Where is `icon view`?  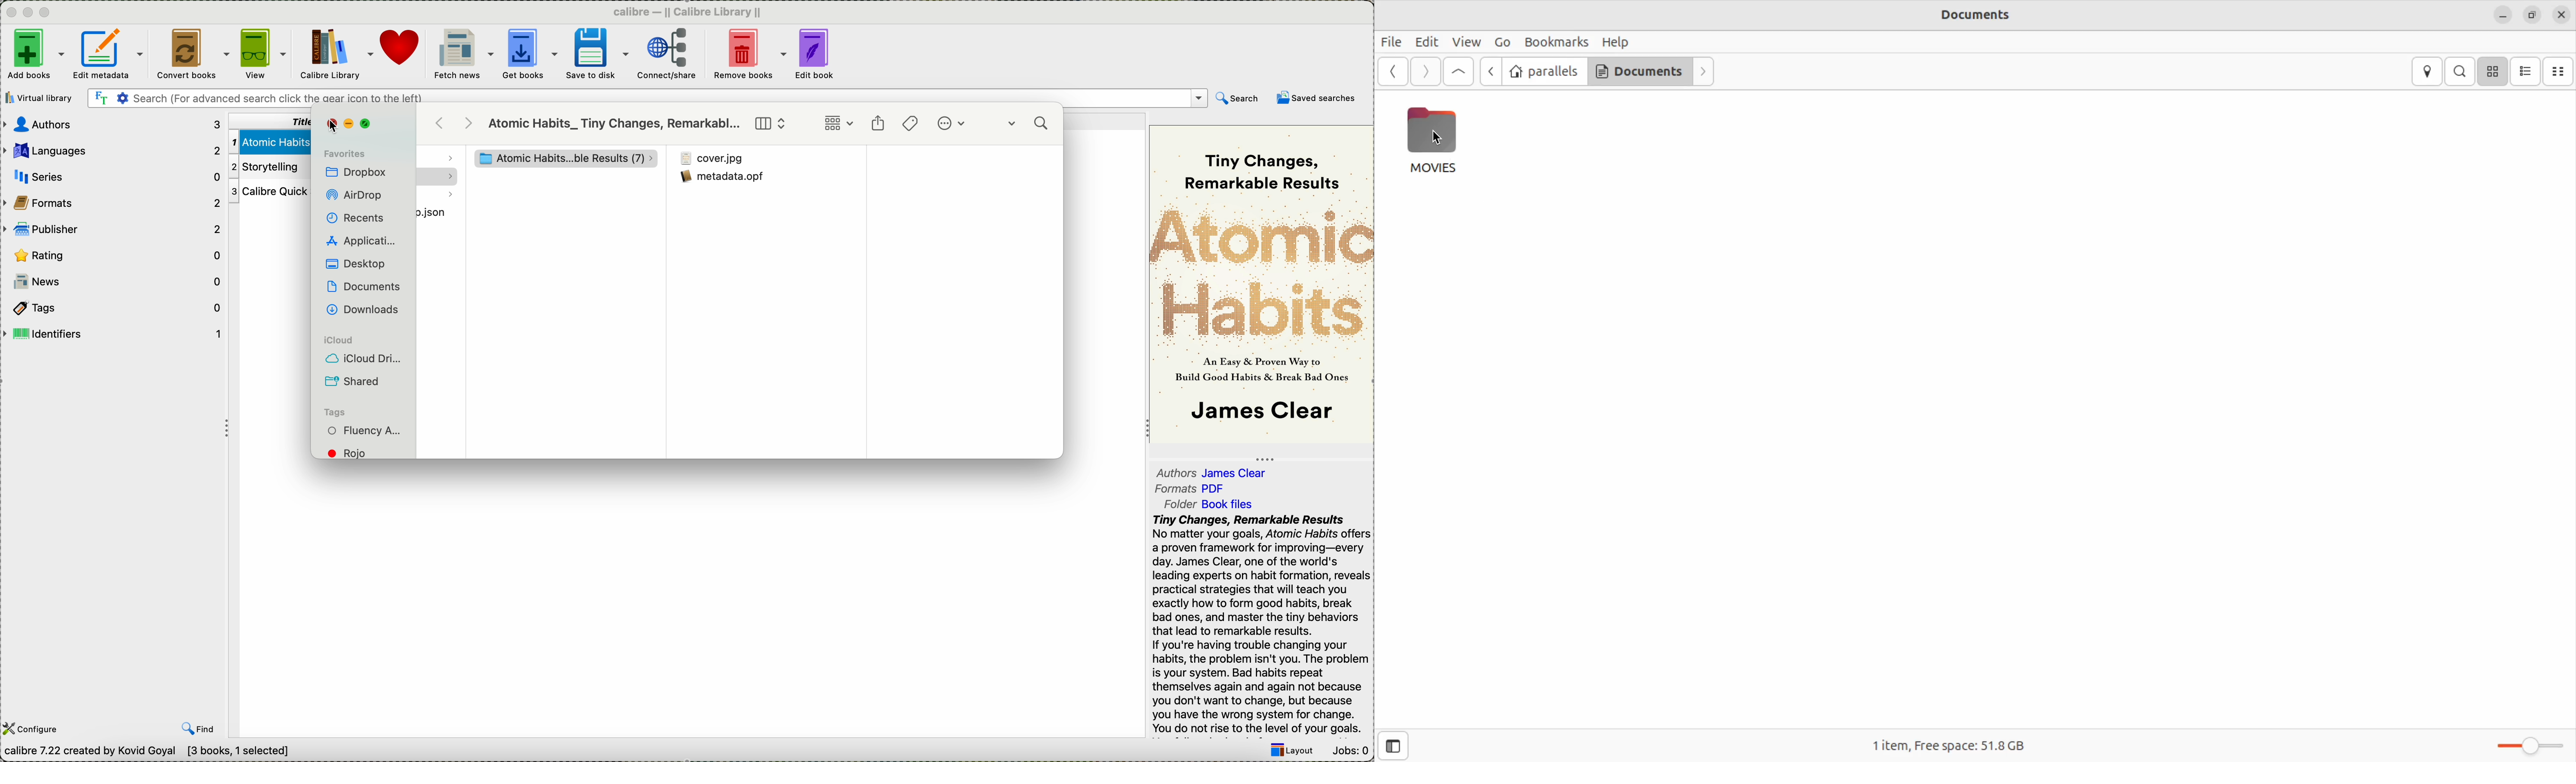 icon view is located at coordinates (2495, 72).